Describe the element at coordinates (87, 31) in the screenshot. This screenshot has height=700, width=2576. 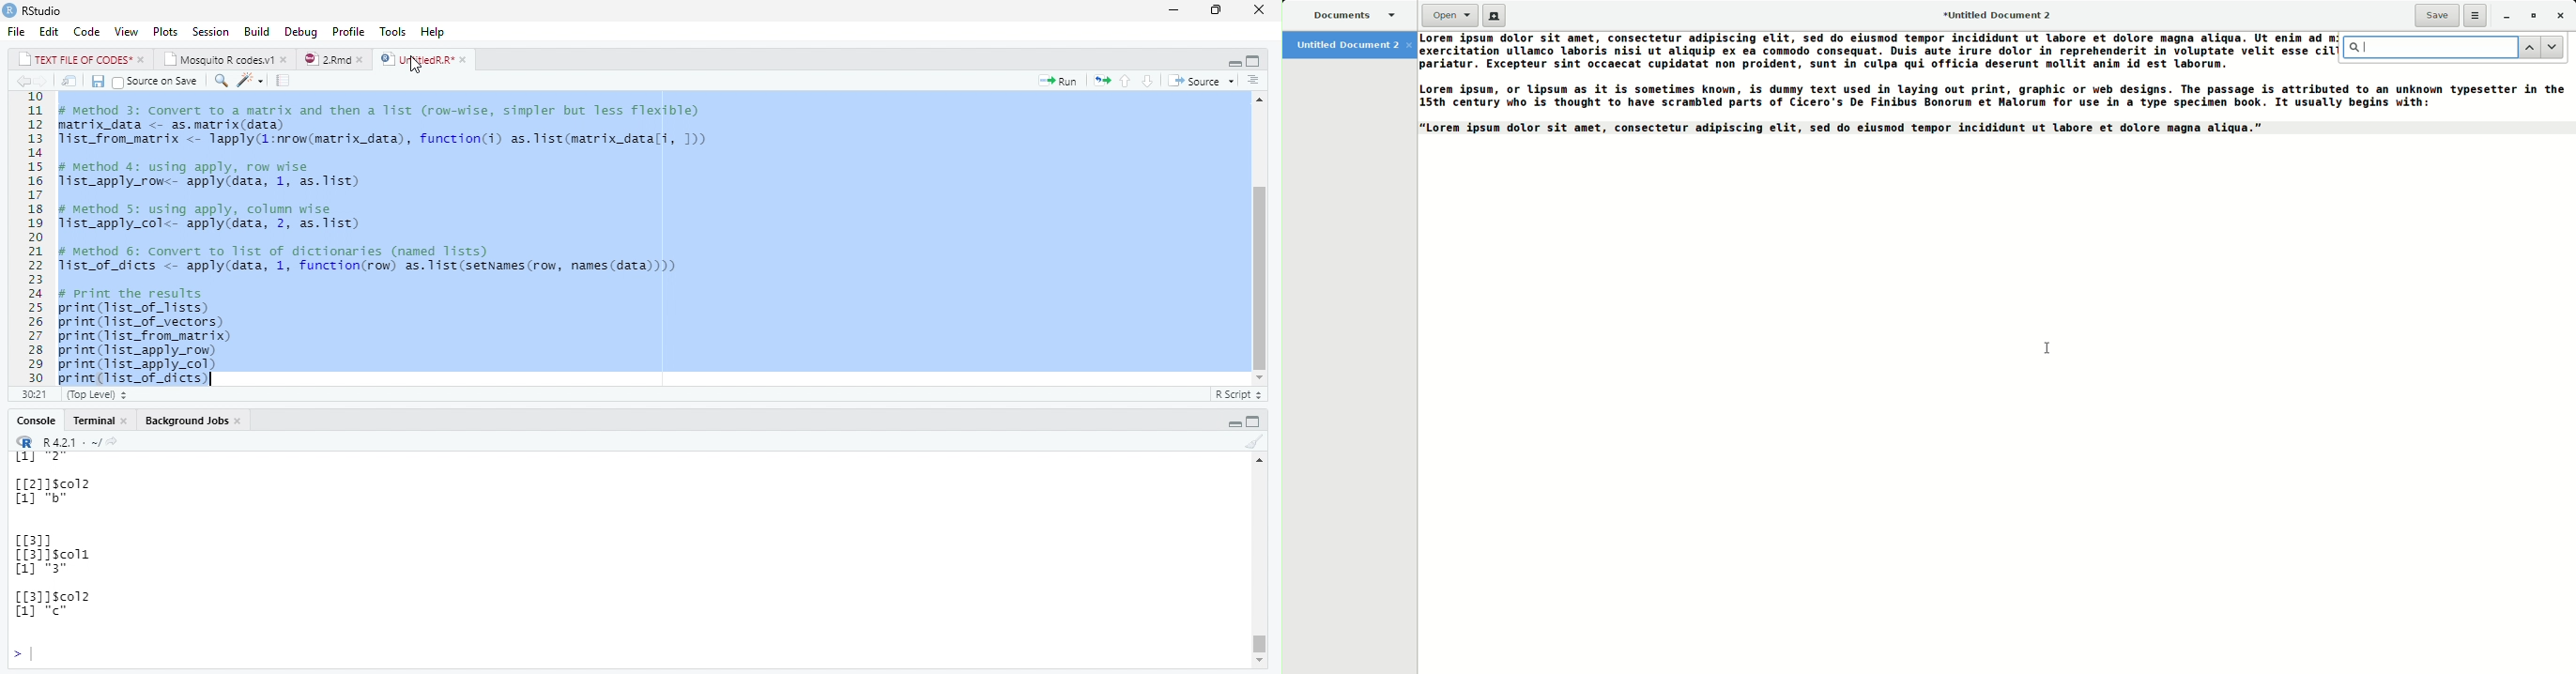
I see `Code` at that location.